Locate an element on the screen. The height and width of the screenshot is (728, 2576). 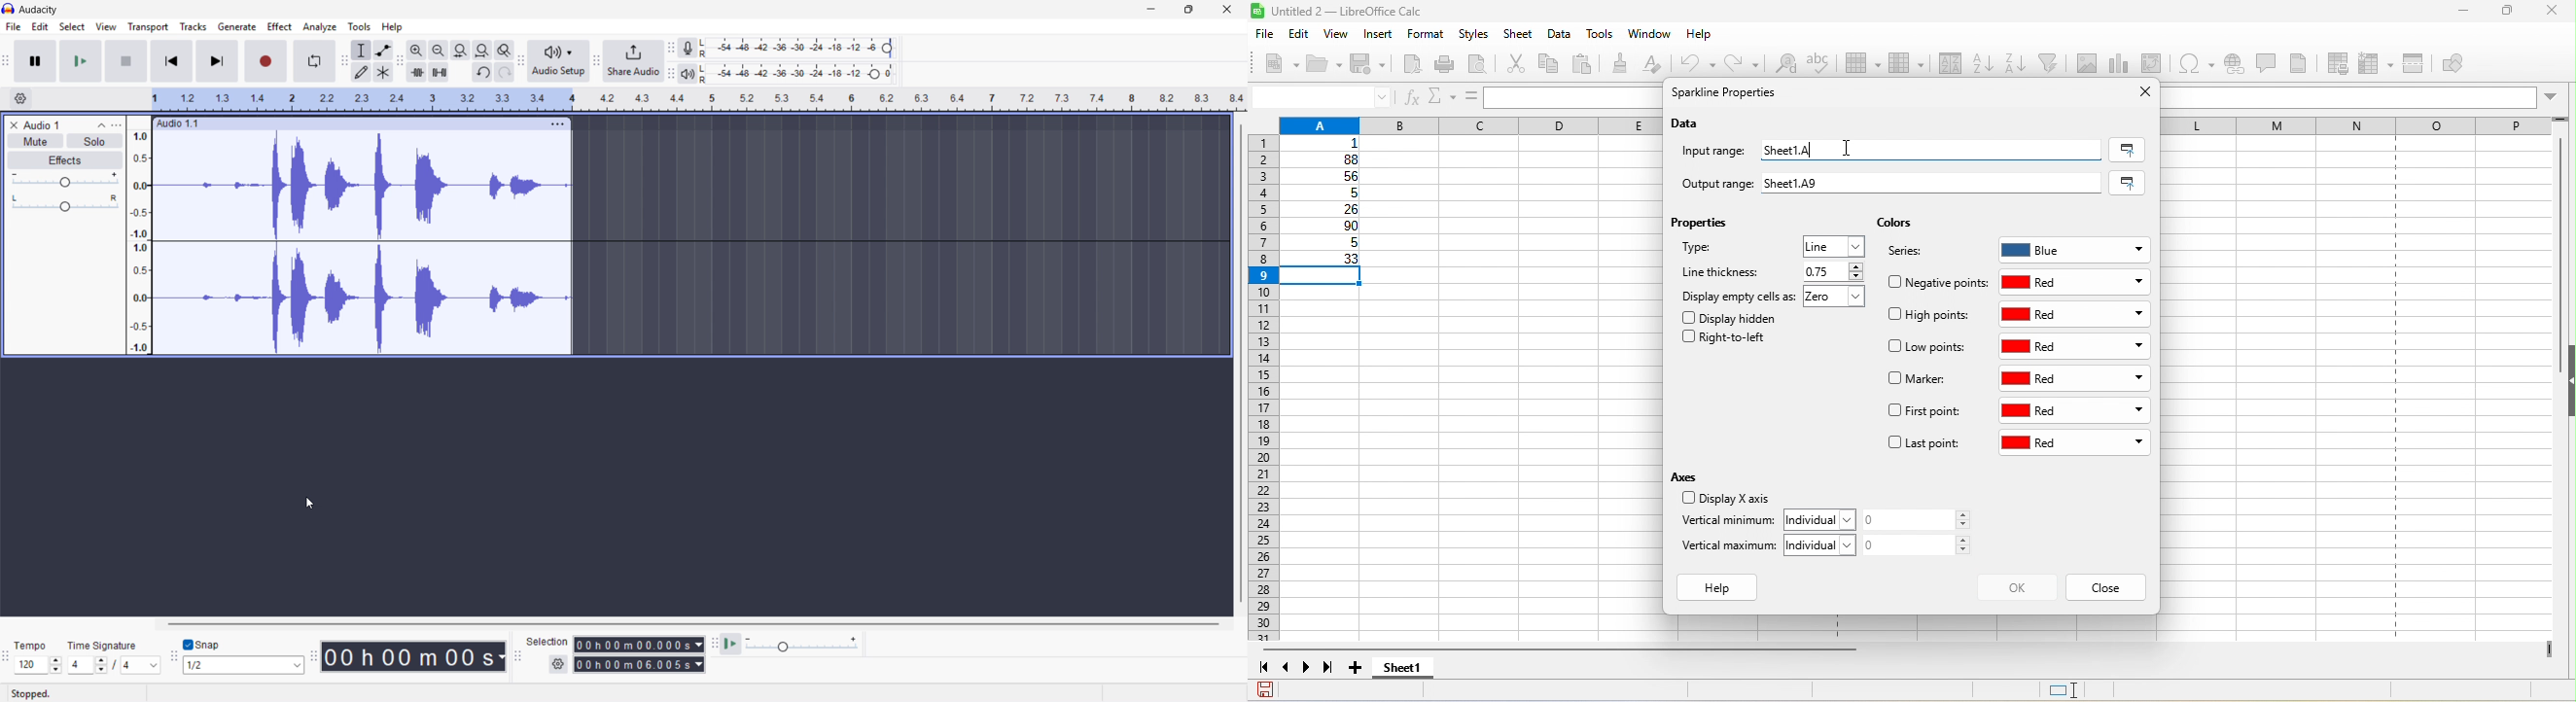
Snapping toolbar is located at coordinates (174, 658).